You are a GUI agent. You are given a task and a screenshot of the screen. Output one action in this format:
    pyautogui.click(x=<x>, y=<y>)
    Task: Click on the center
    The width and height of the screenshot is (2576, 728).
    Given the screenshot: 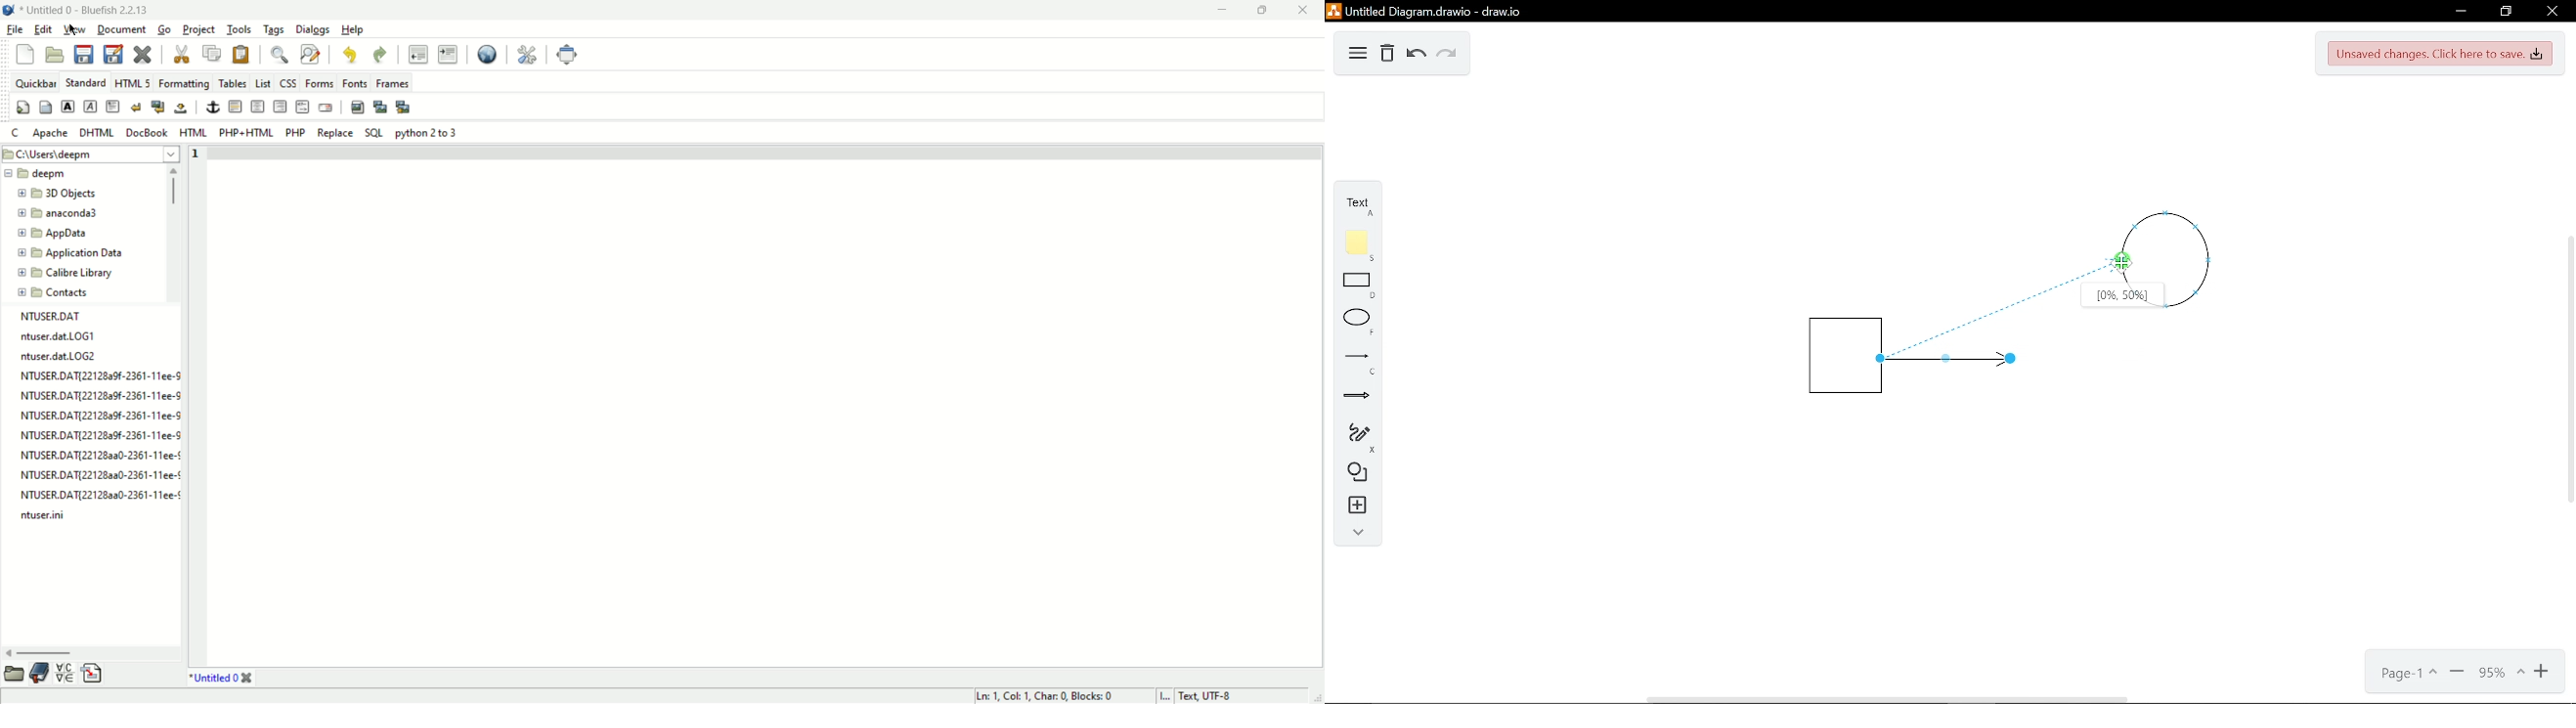 What is the action you would take?
    pyautogui.click(x=258, y=108)
    